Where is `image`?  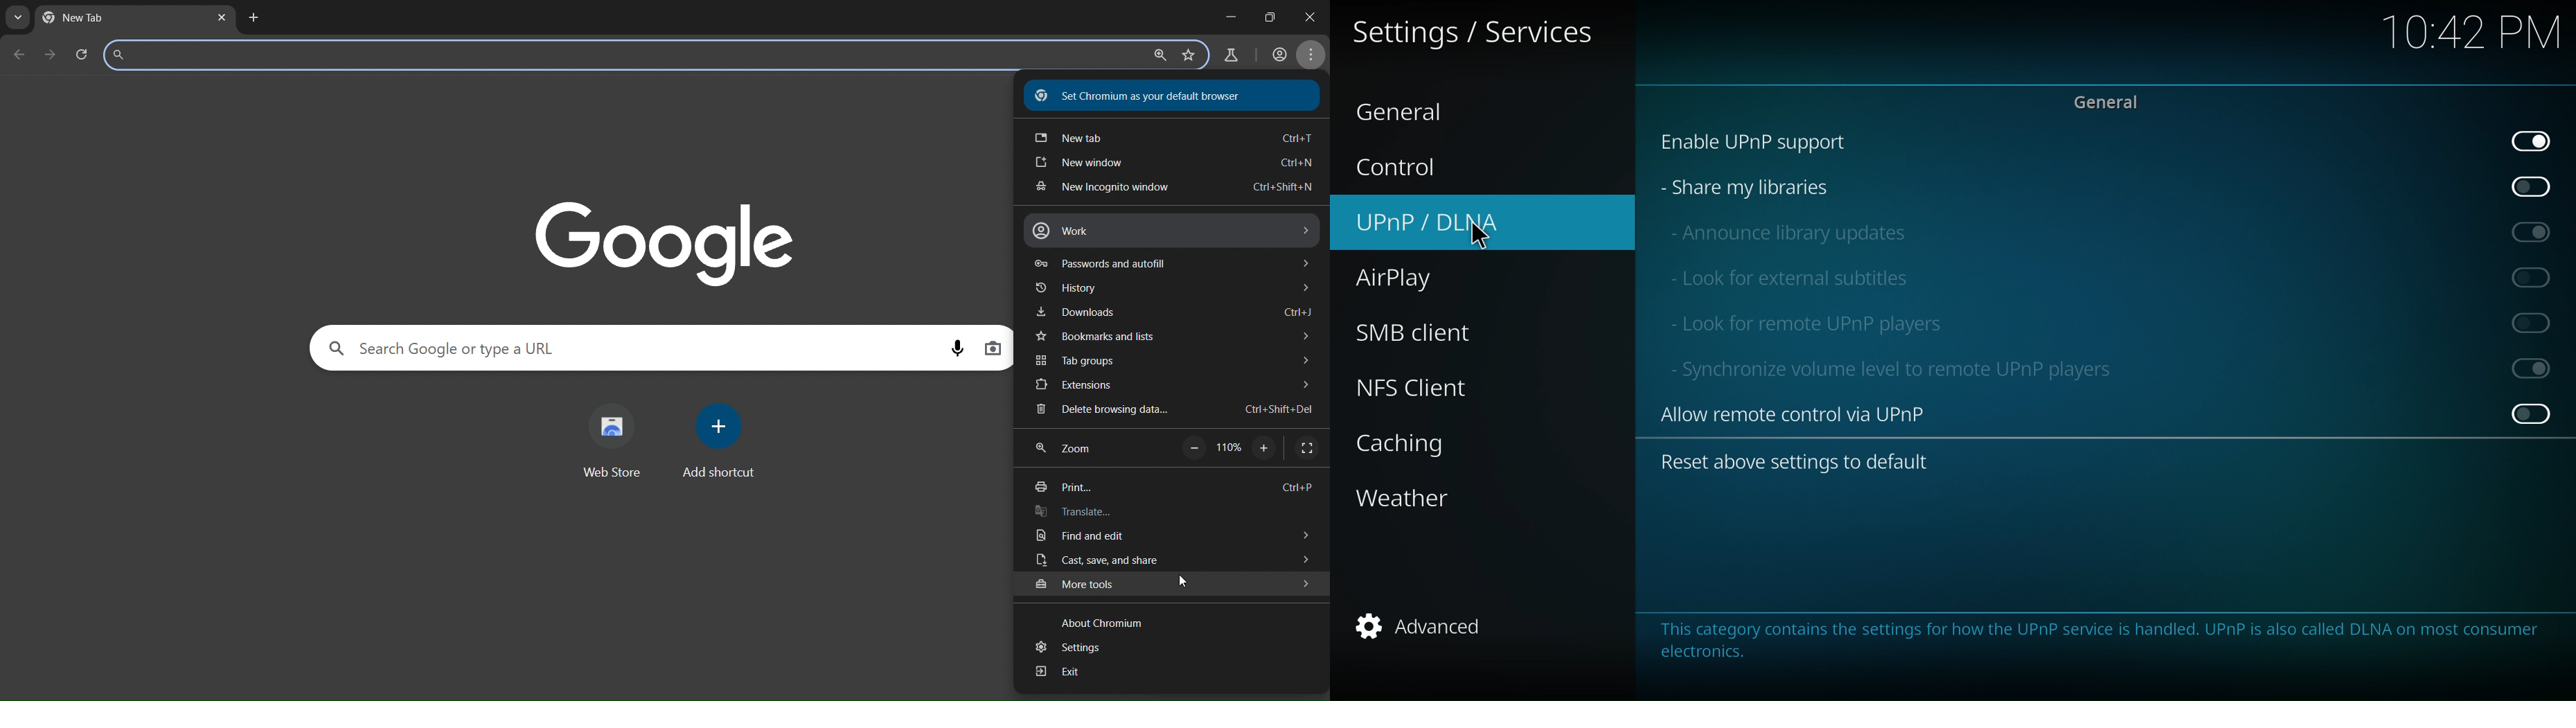 image is located at coordinates (668, 241).